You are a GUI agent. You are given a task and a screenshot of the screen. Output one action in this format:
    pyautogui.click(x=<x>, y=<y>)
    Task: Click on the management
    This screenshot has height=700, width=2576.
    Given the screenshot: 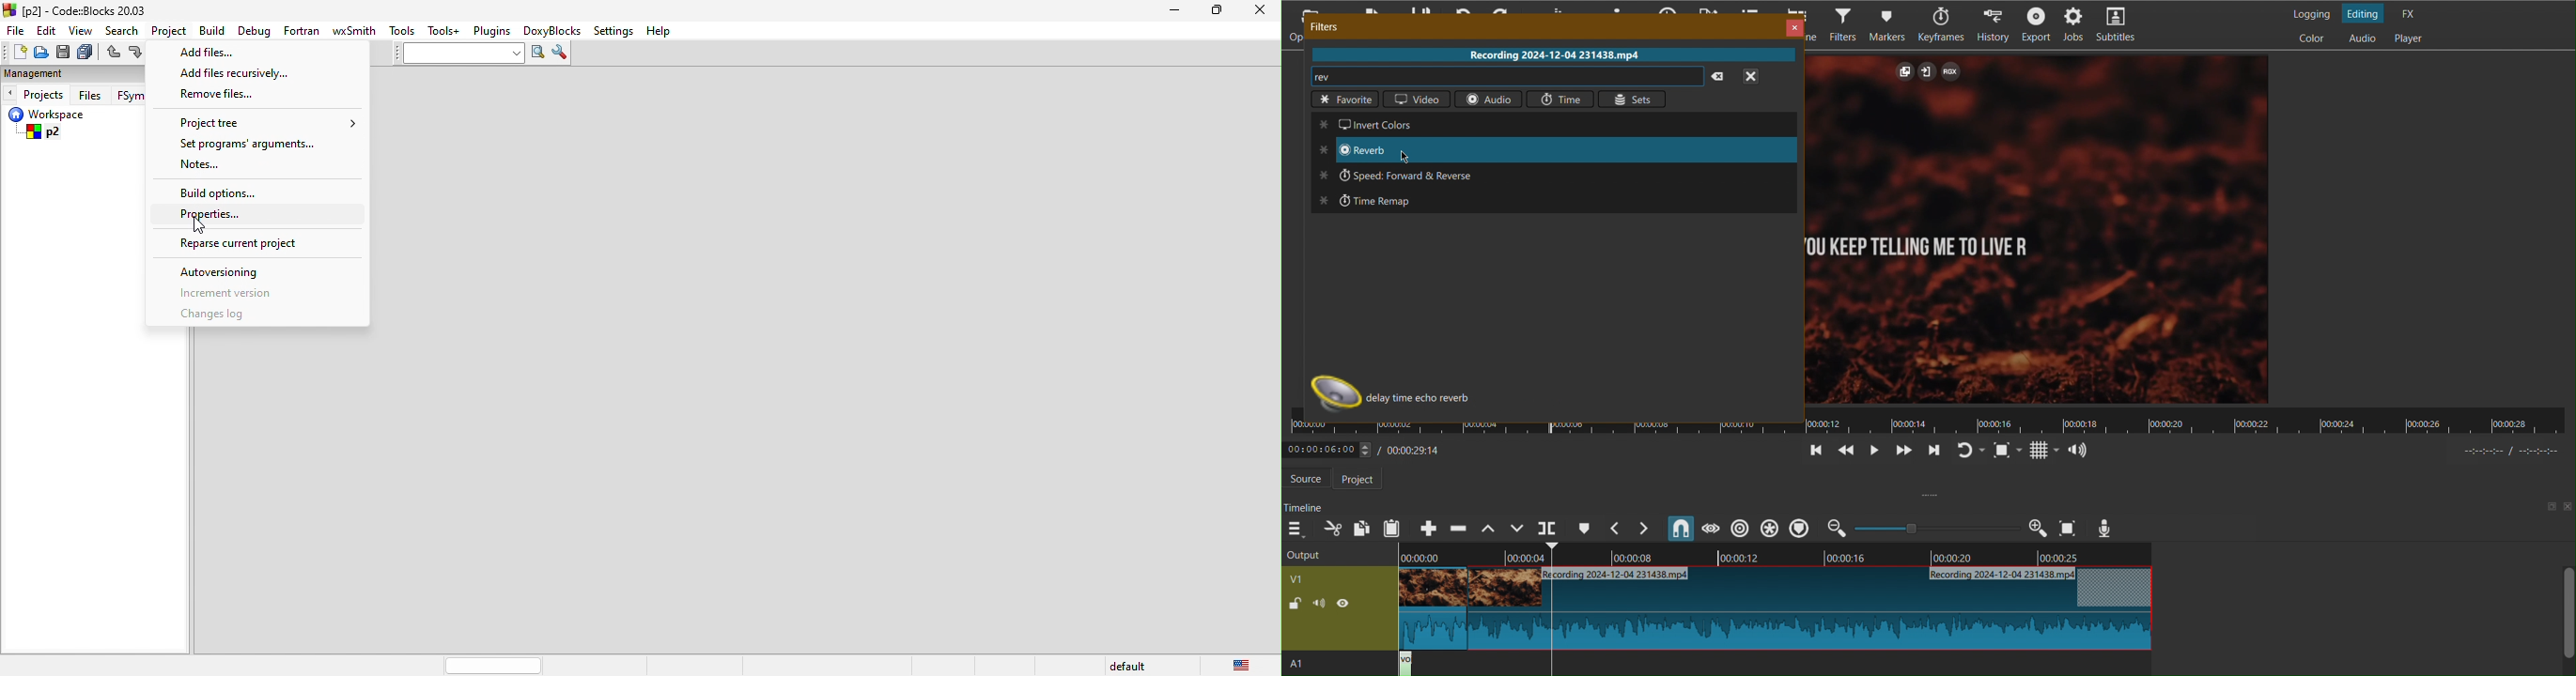 What is the action you would take?
    pyautogui.click(x=48, y=73)
    